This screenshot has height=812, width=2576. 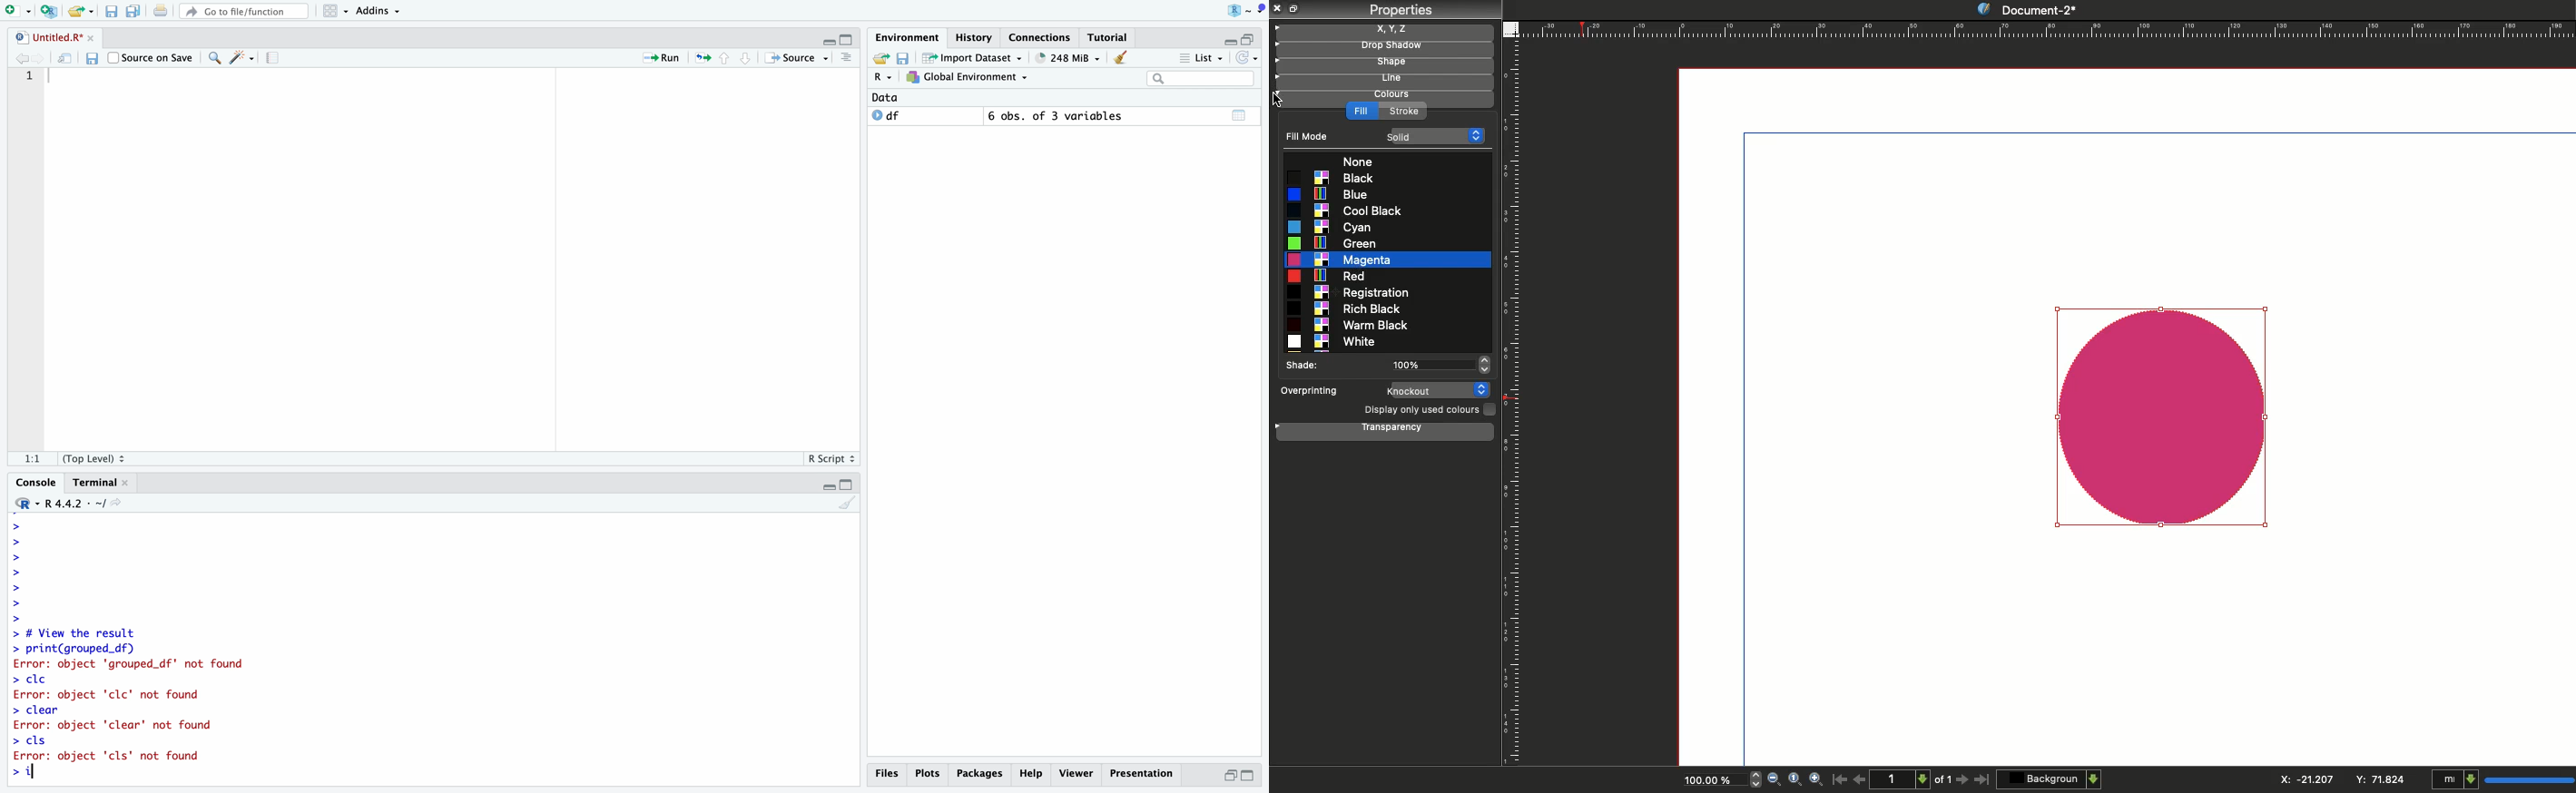 I want to click on Overprinting, so click(x=1312, y=391).